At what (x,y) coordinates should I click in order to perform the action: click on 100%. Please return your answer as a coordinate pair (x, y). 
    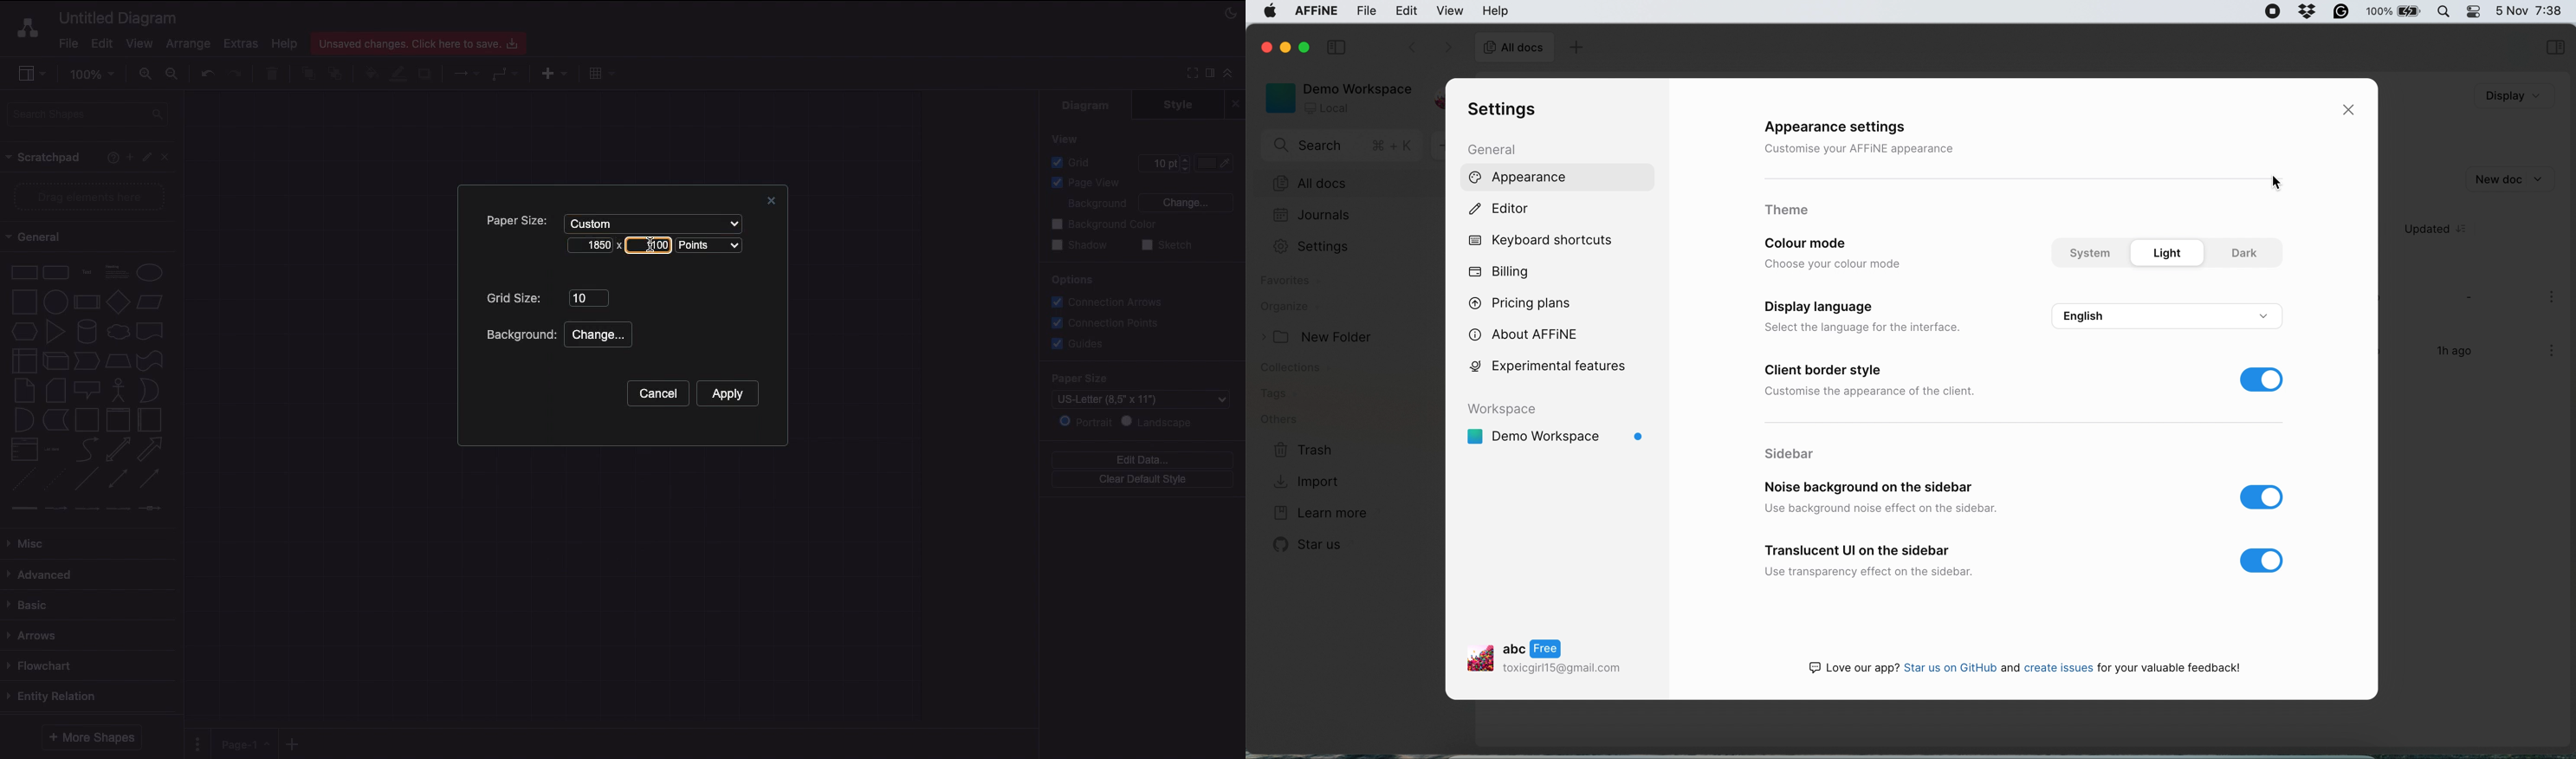
    Looking at the image, I should click on (94, 75).